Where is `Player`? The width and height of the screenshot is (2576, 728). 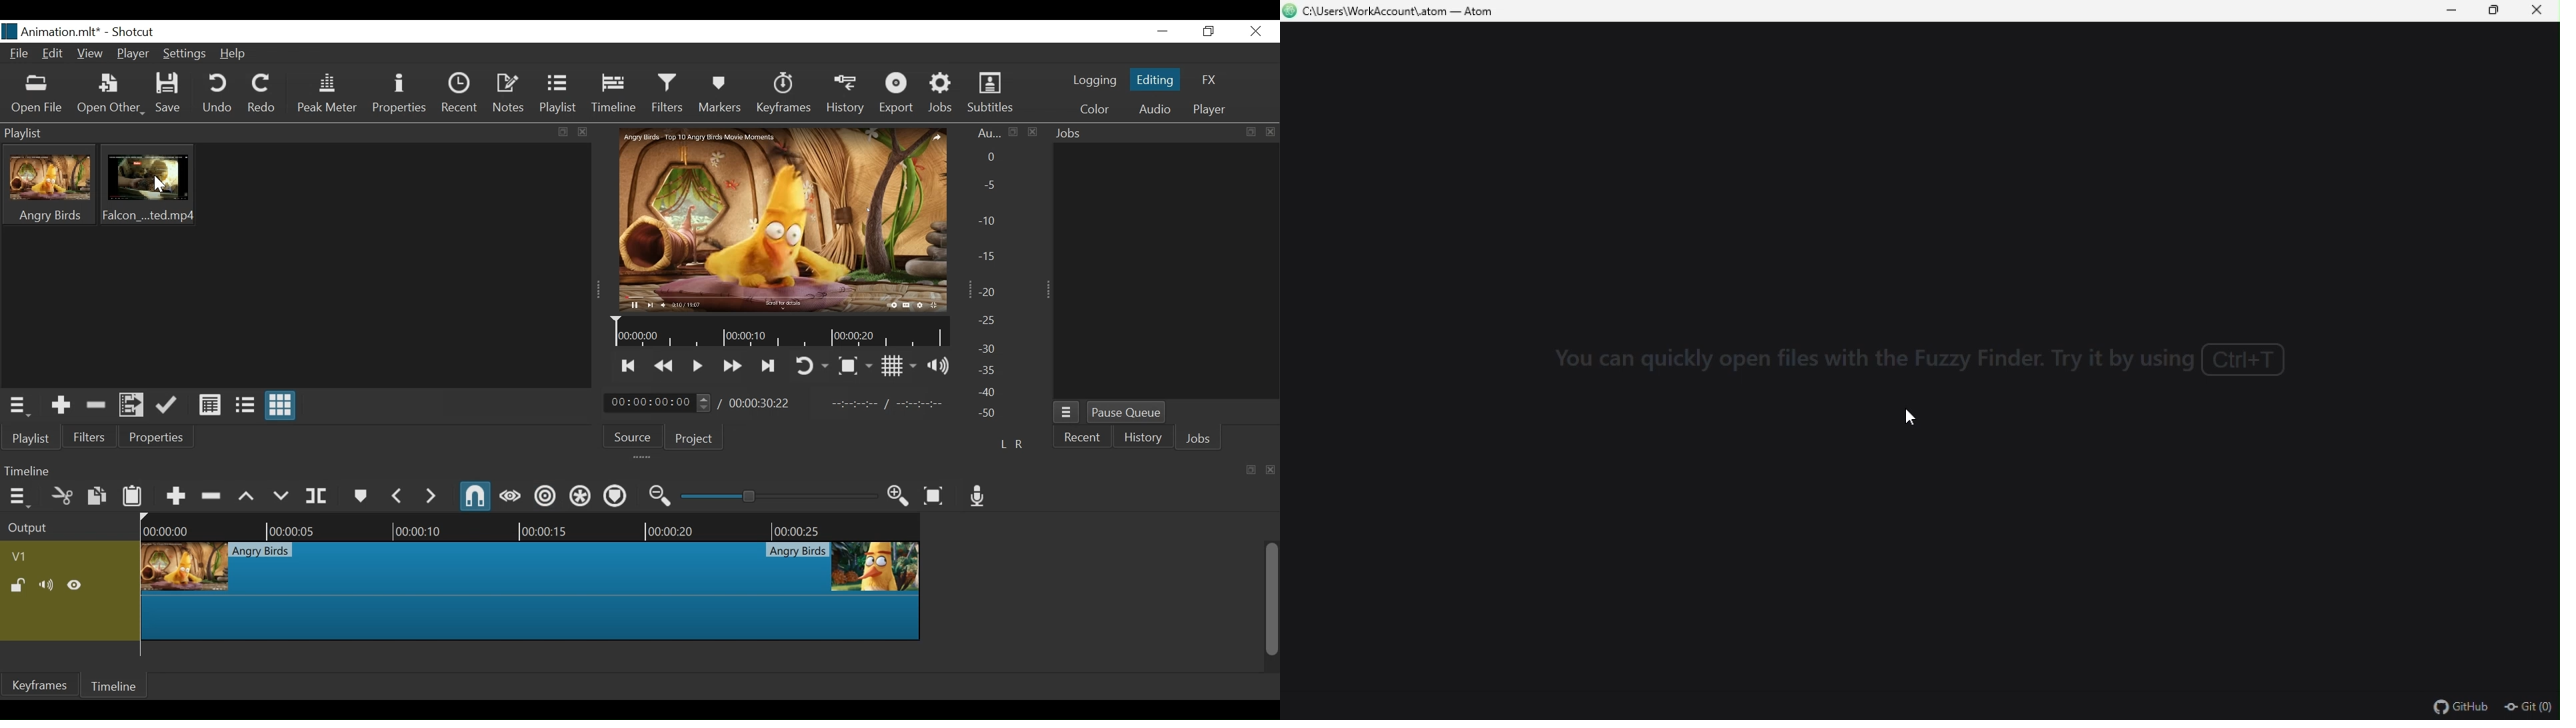
Player is located at coordinates (1209, 110).